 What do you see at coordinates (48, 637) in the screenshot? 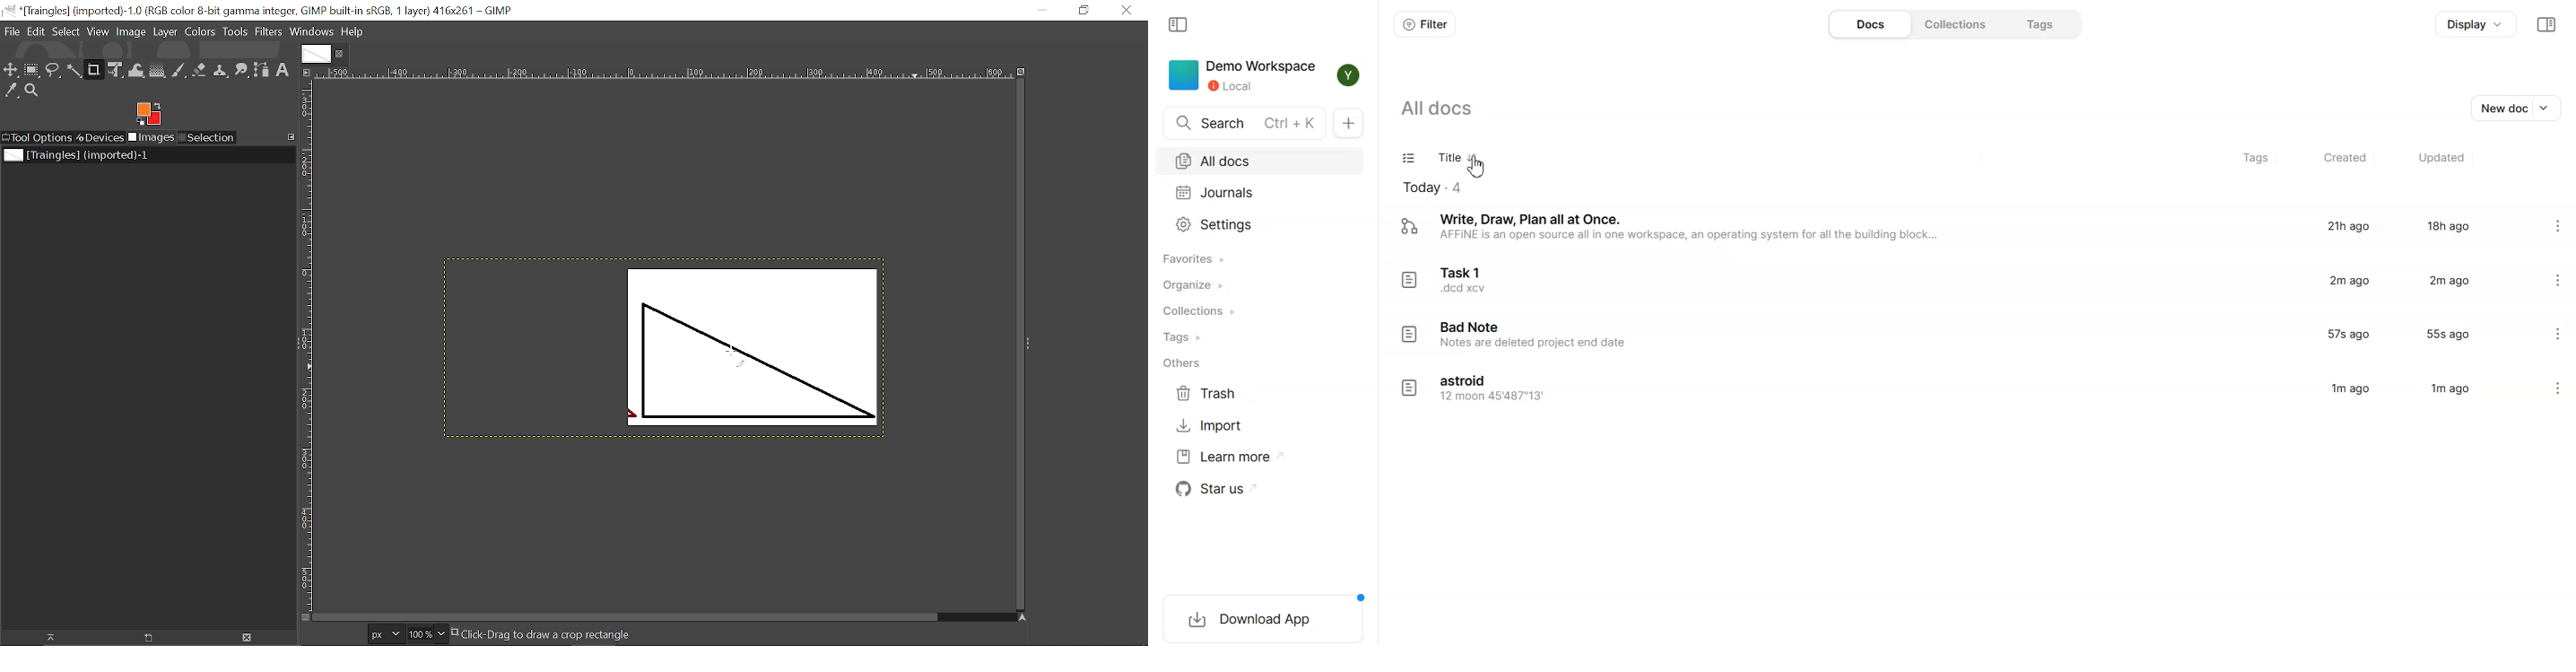
I see `Raise this image display` at bounding box center [48, 637].